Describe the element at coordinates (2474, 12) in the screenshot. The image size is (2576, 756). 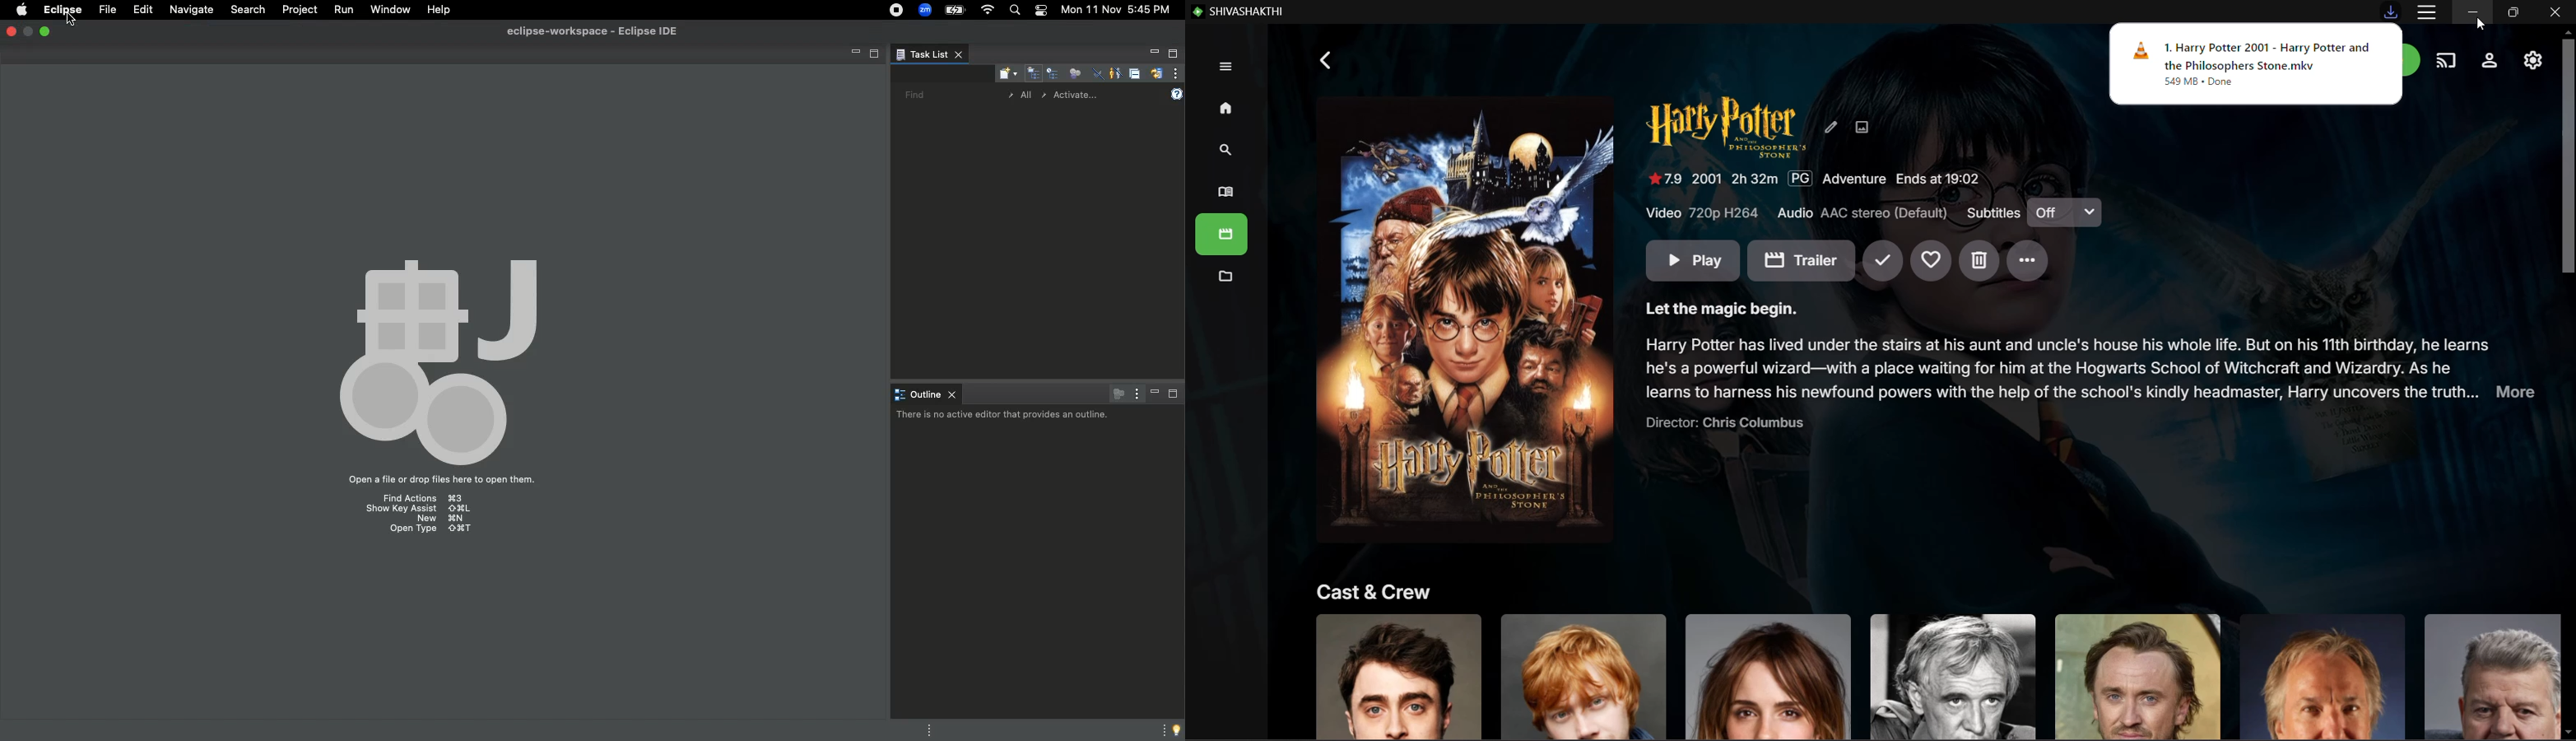
I see `Minimize` at that location.